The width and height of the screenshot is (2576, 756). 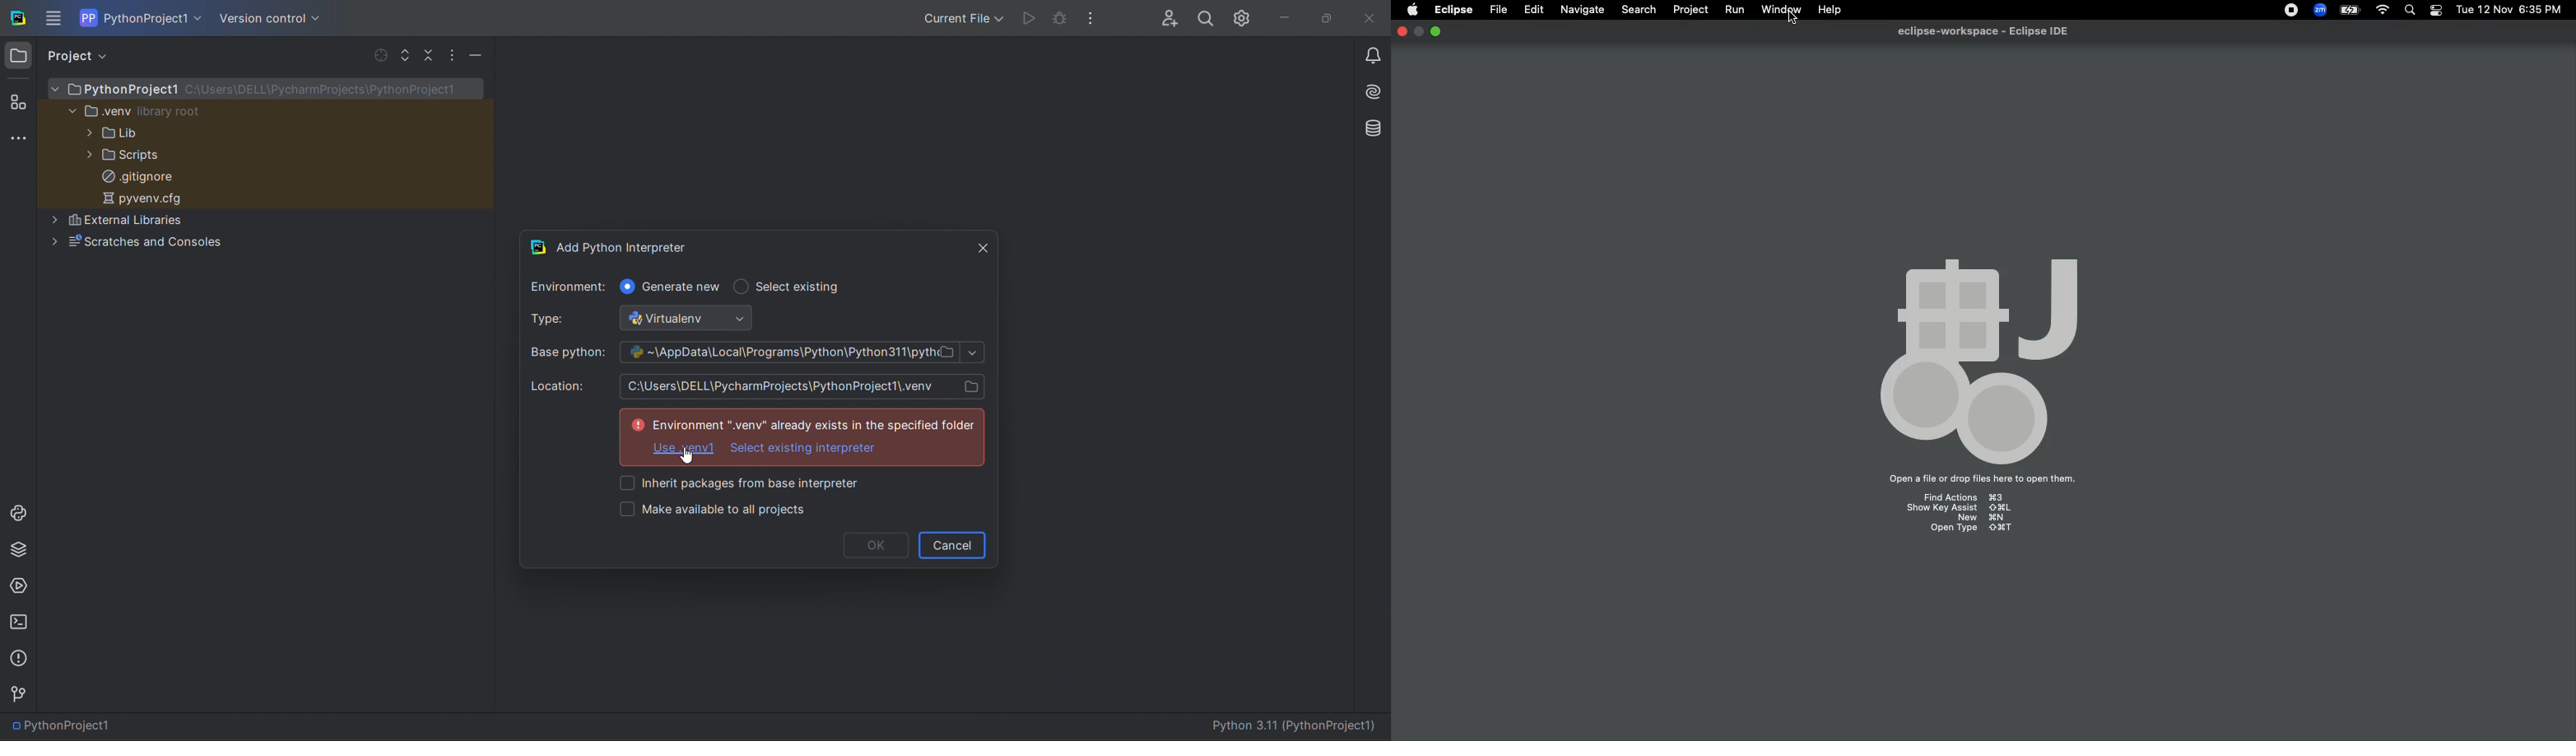 What do you see at coordinates (1325, 18) in the screenshot?
I see `maximize` at bounding box center [1325, 18].